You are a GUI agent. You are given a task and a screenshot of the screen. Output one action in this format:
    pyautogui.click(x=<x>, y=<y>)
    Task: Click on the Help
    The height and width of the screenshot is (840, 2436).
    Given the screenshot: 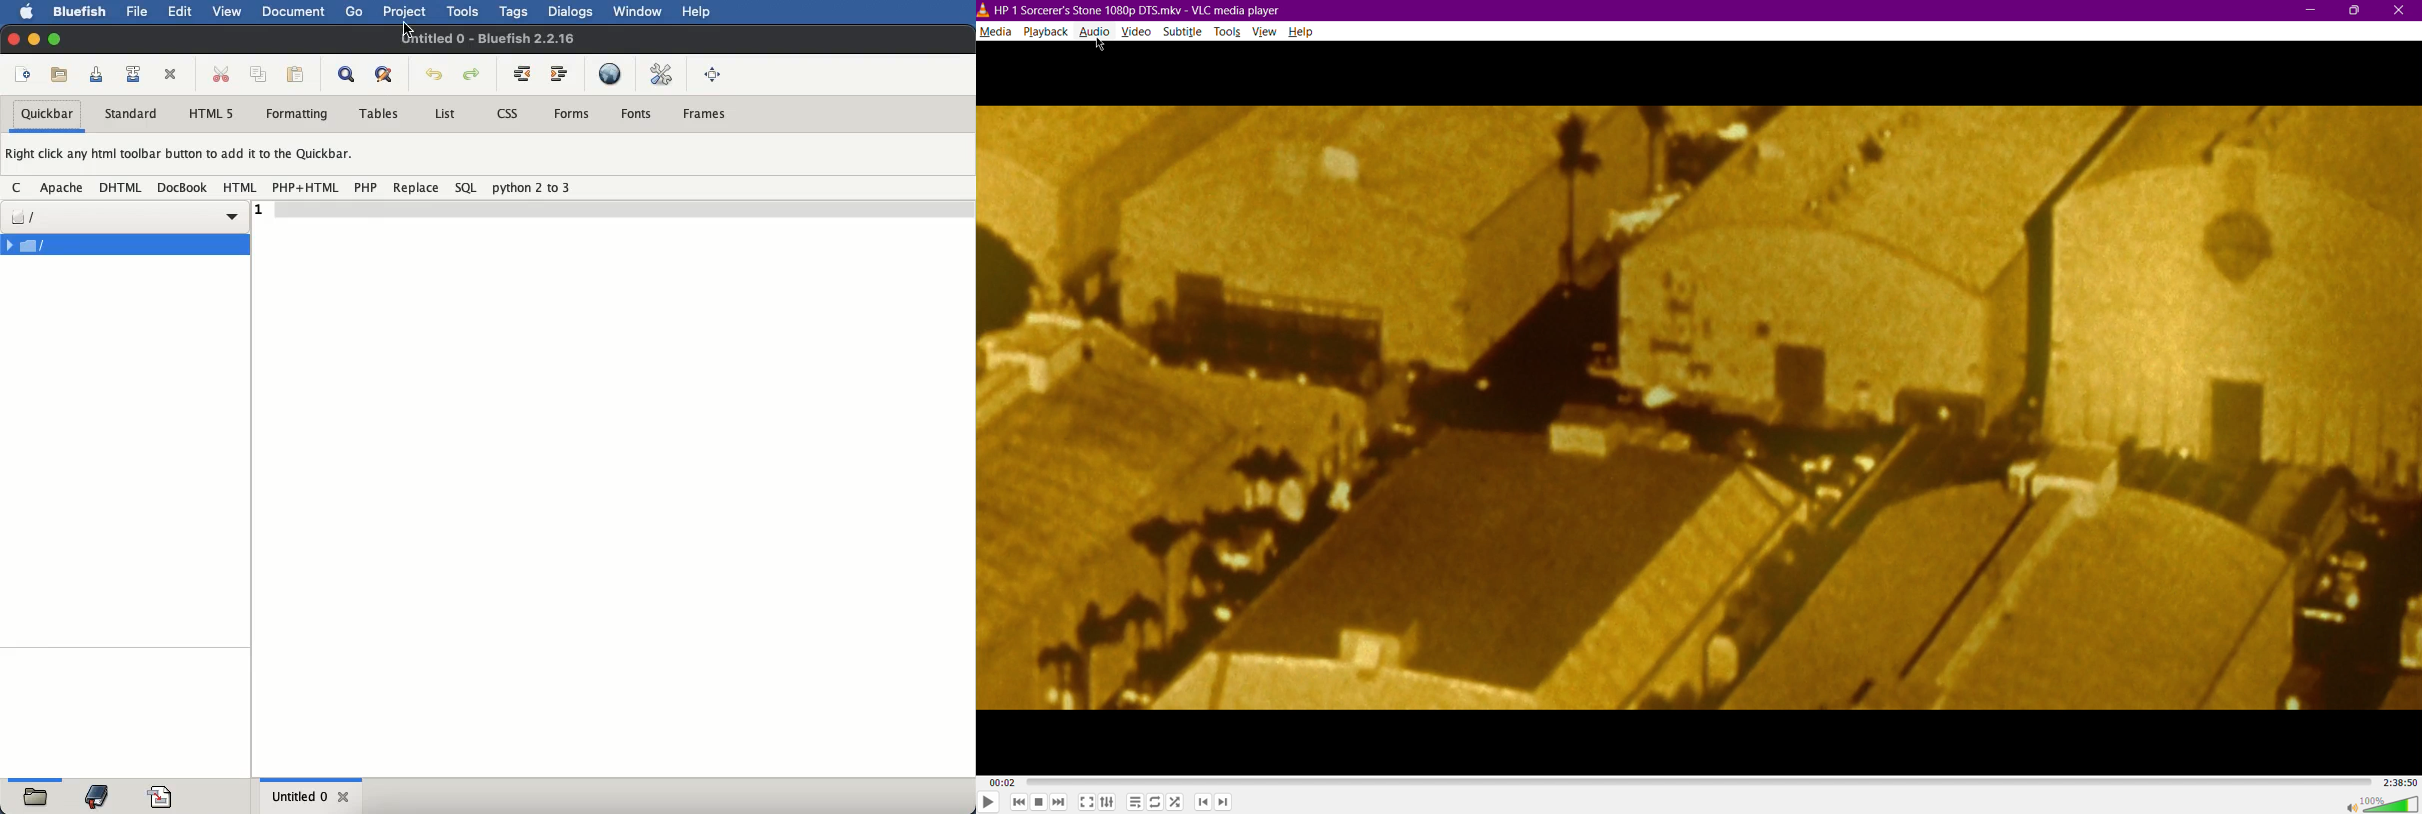 What is the action you would take?
    pyautogui.click(x=1302, y=32)
    